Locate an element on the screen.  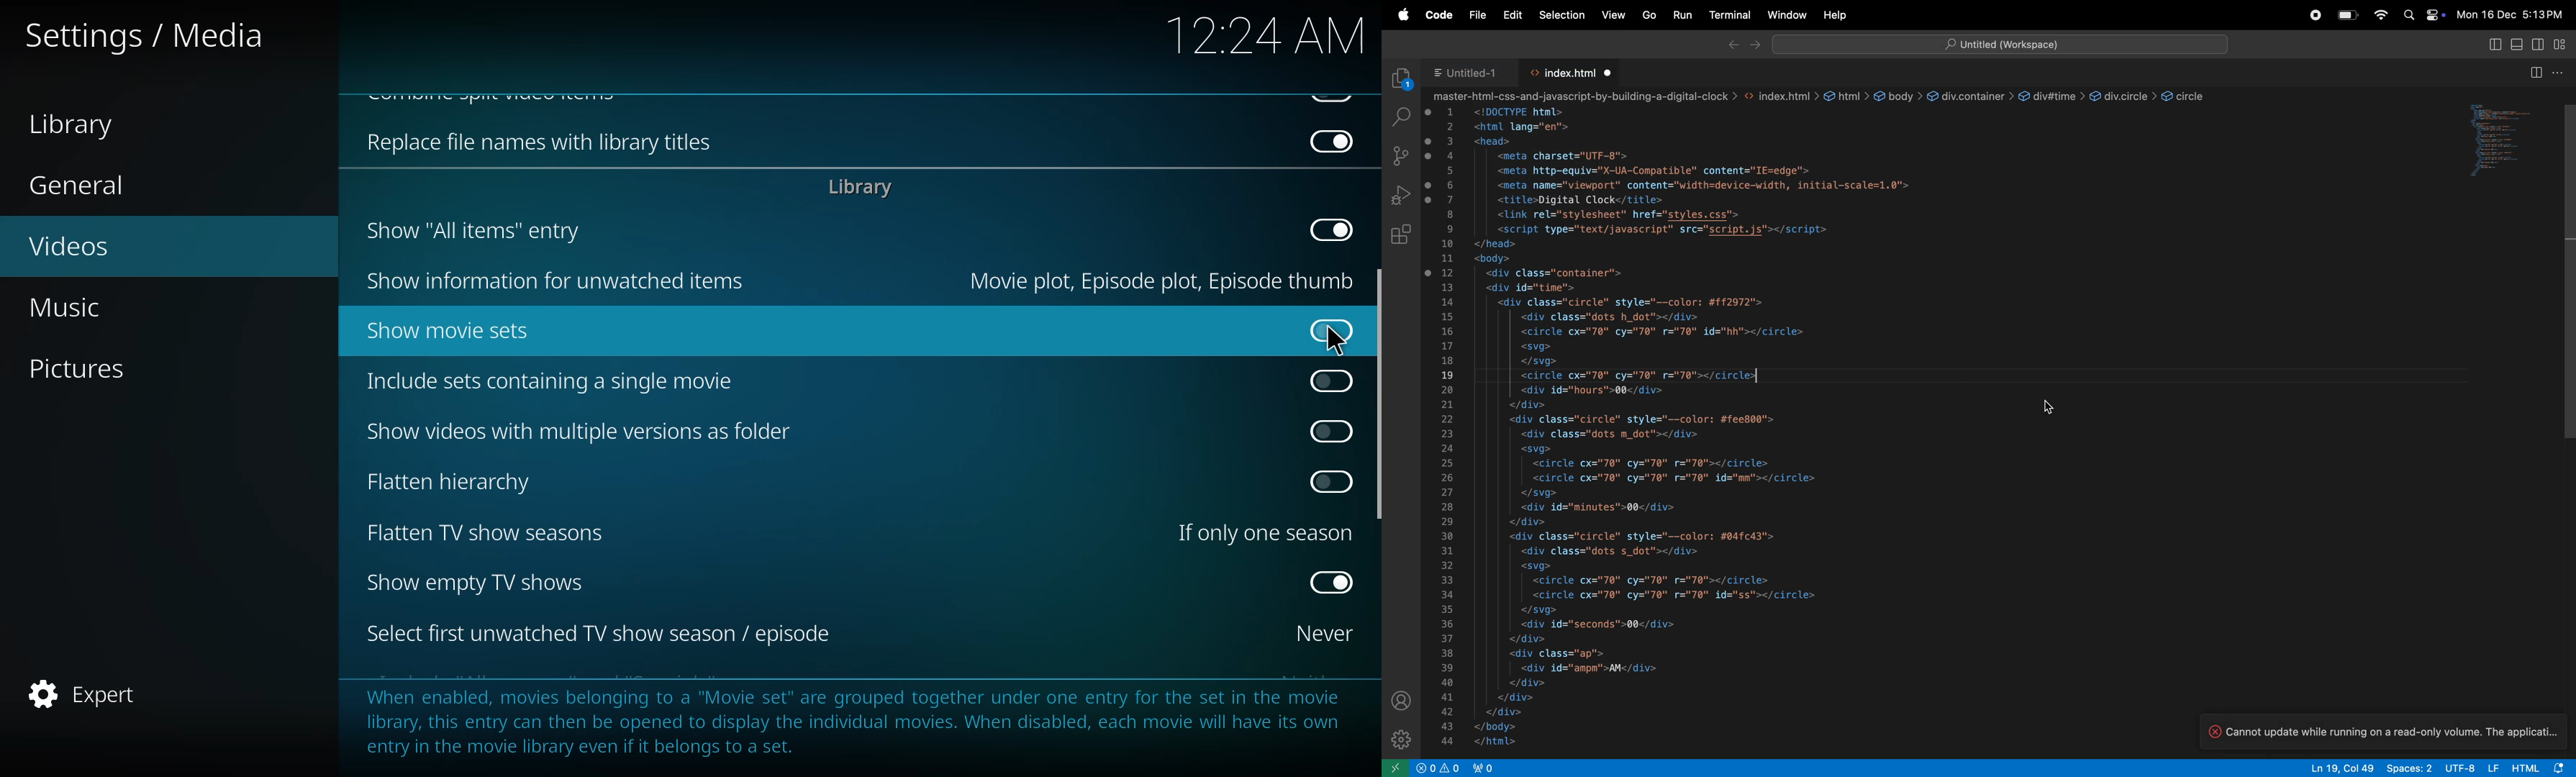
flatten tv show seasons is located at coordinates (486, 533).